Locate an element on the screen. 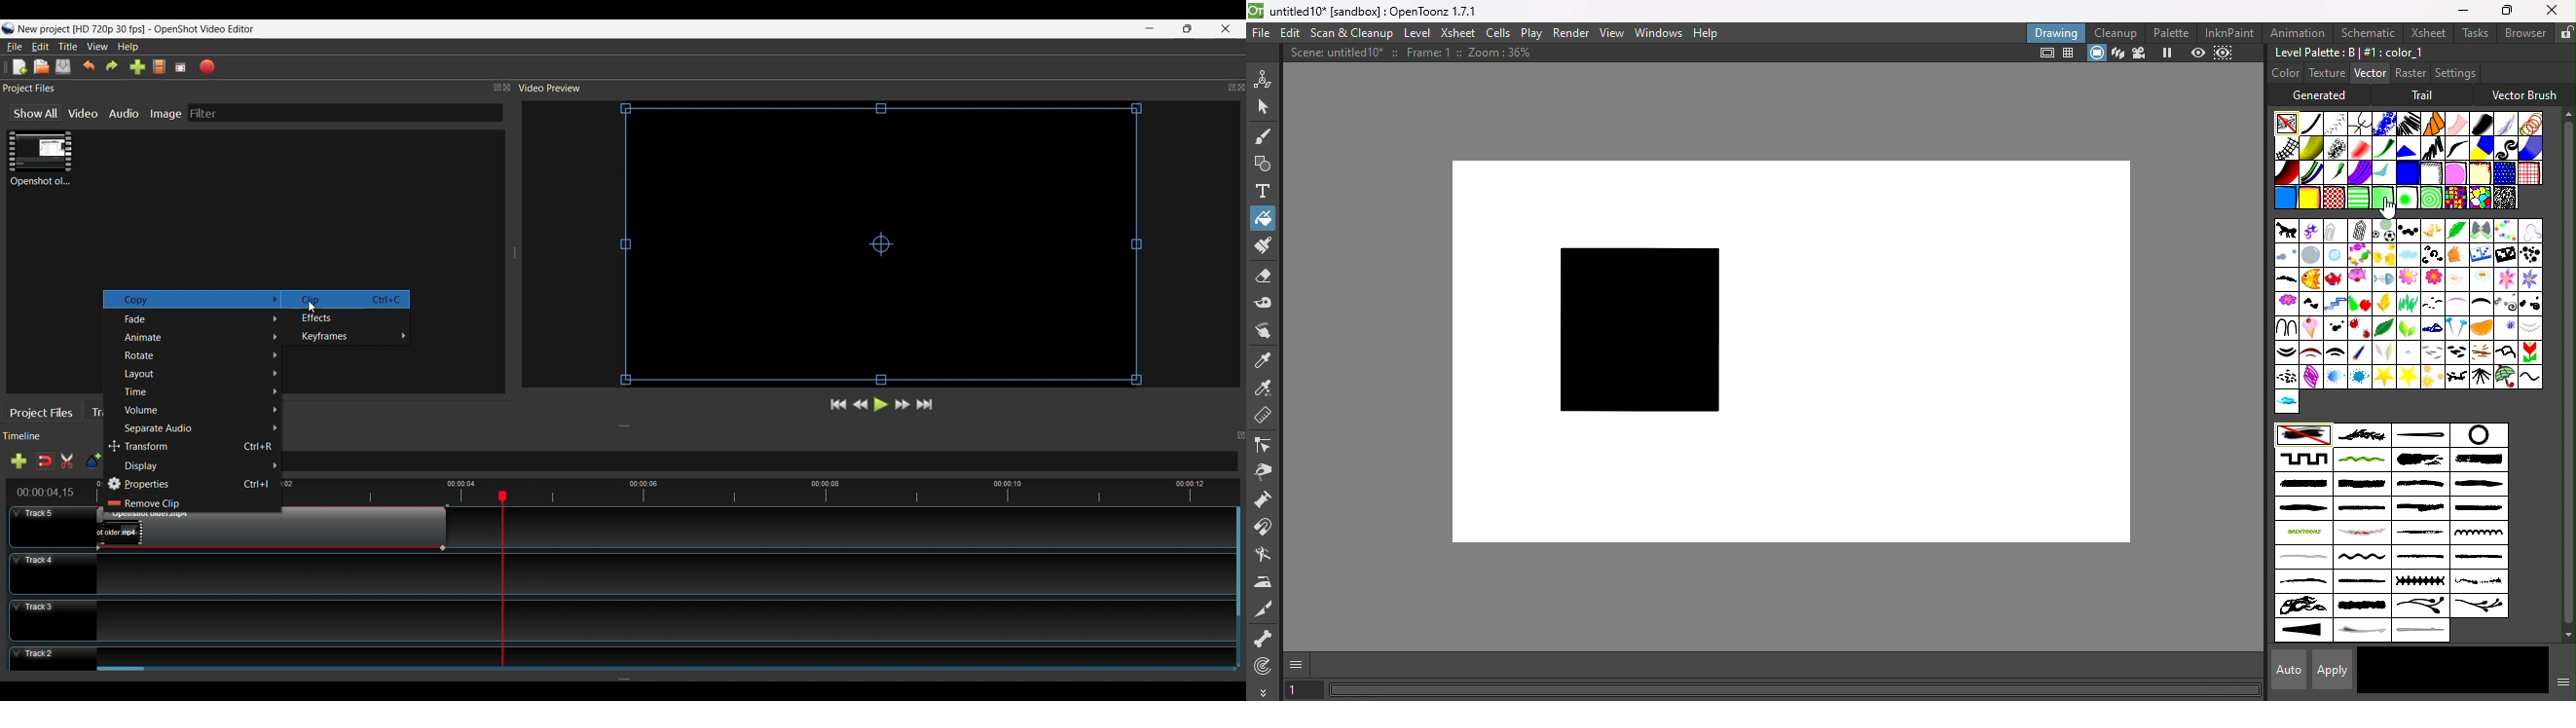 The height and width of the screenshot is (728, 2576). Maximize is located at coordinates (2504, 12).